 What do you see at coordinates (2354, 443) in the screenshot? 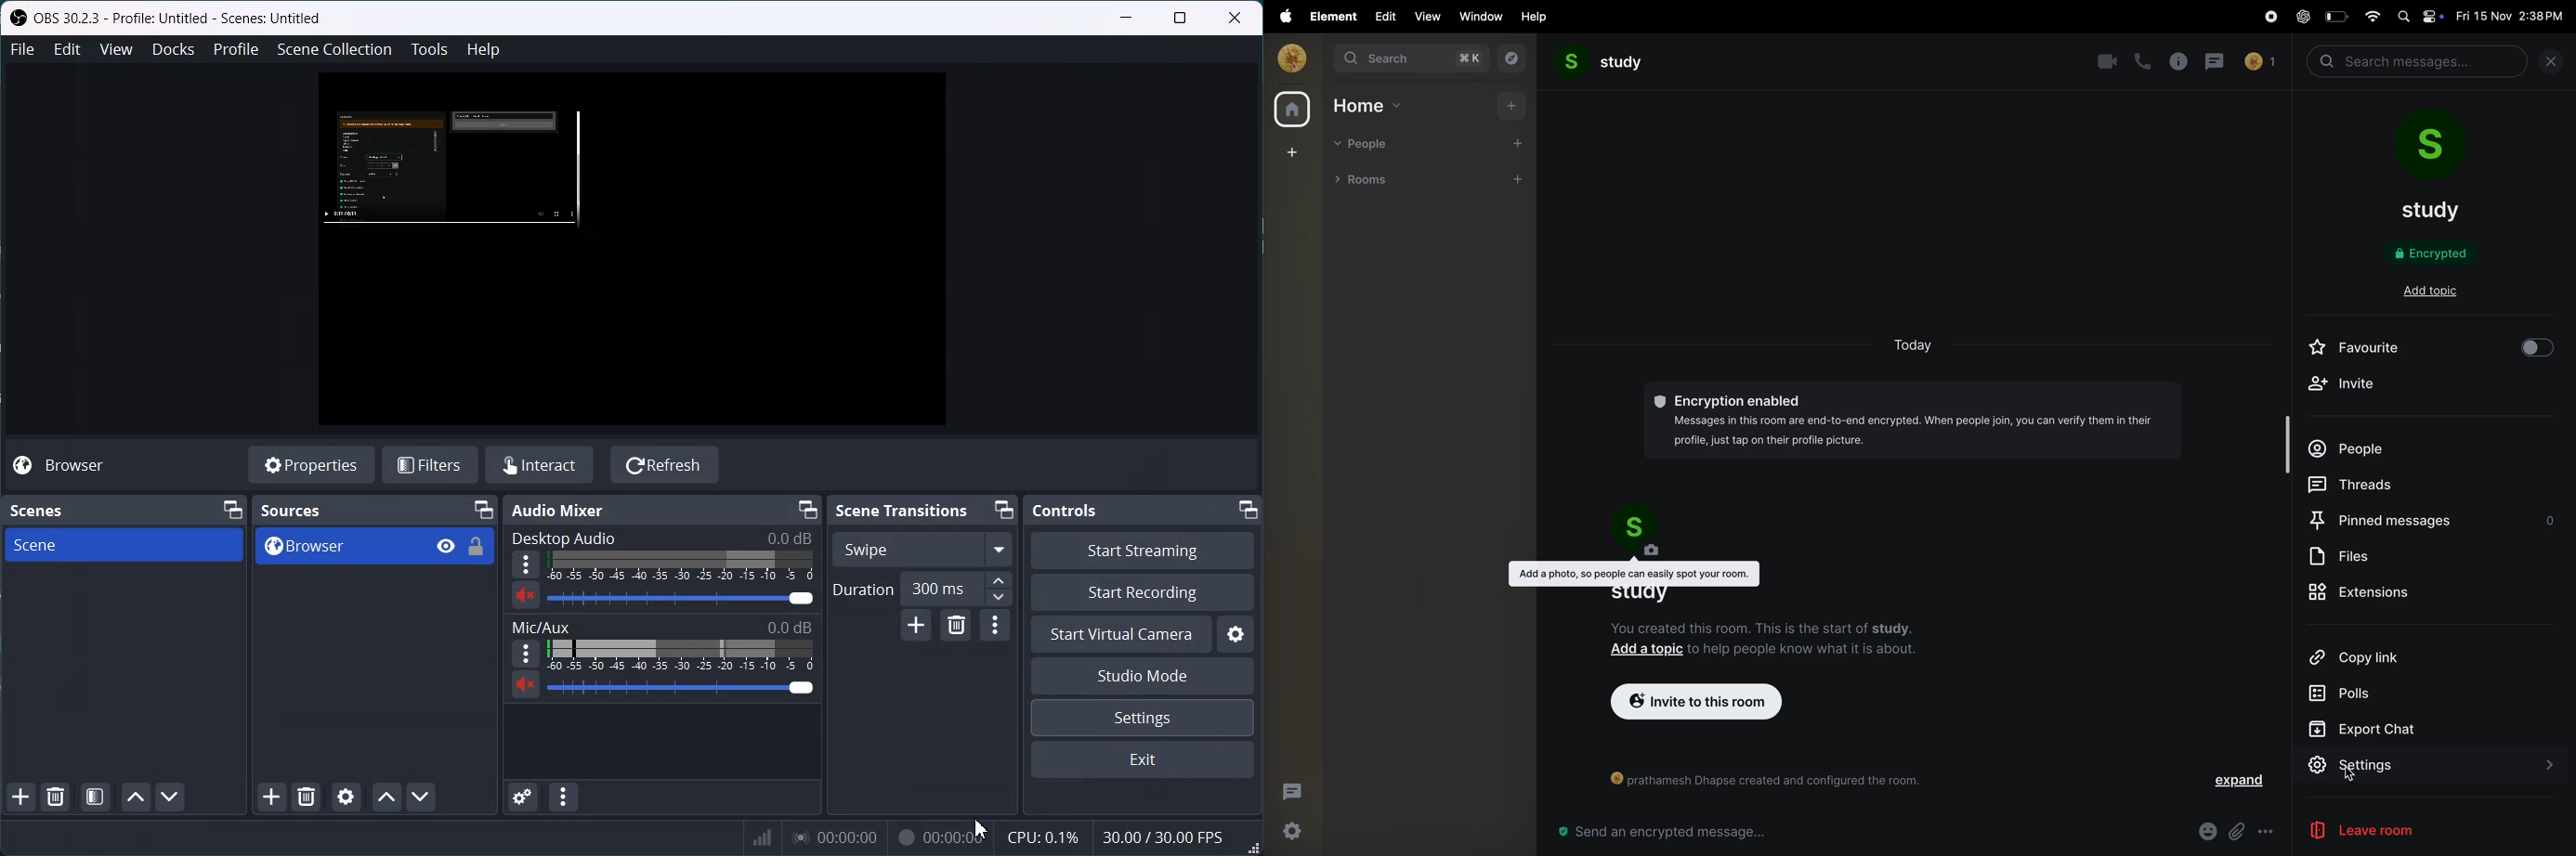
I see `people` at bounding box center [2354, 443].